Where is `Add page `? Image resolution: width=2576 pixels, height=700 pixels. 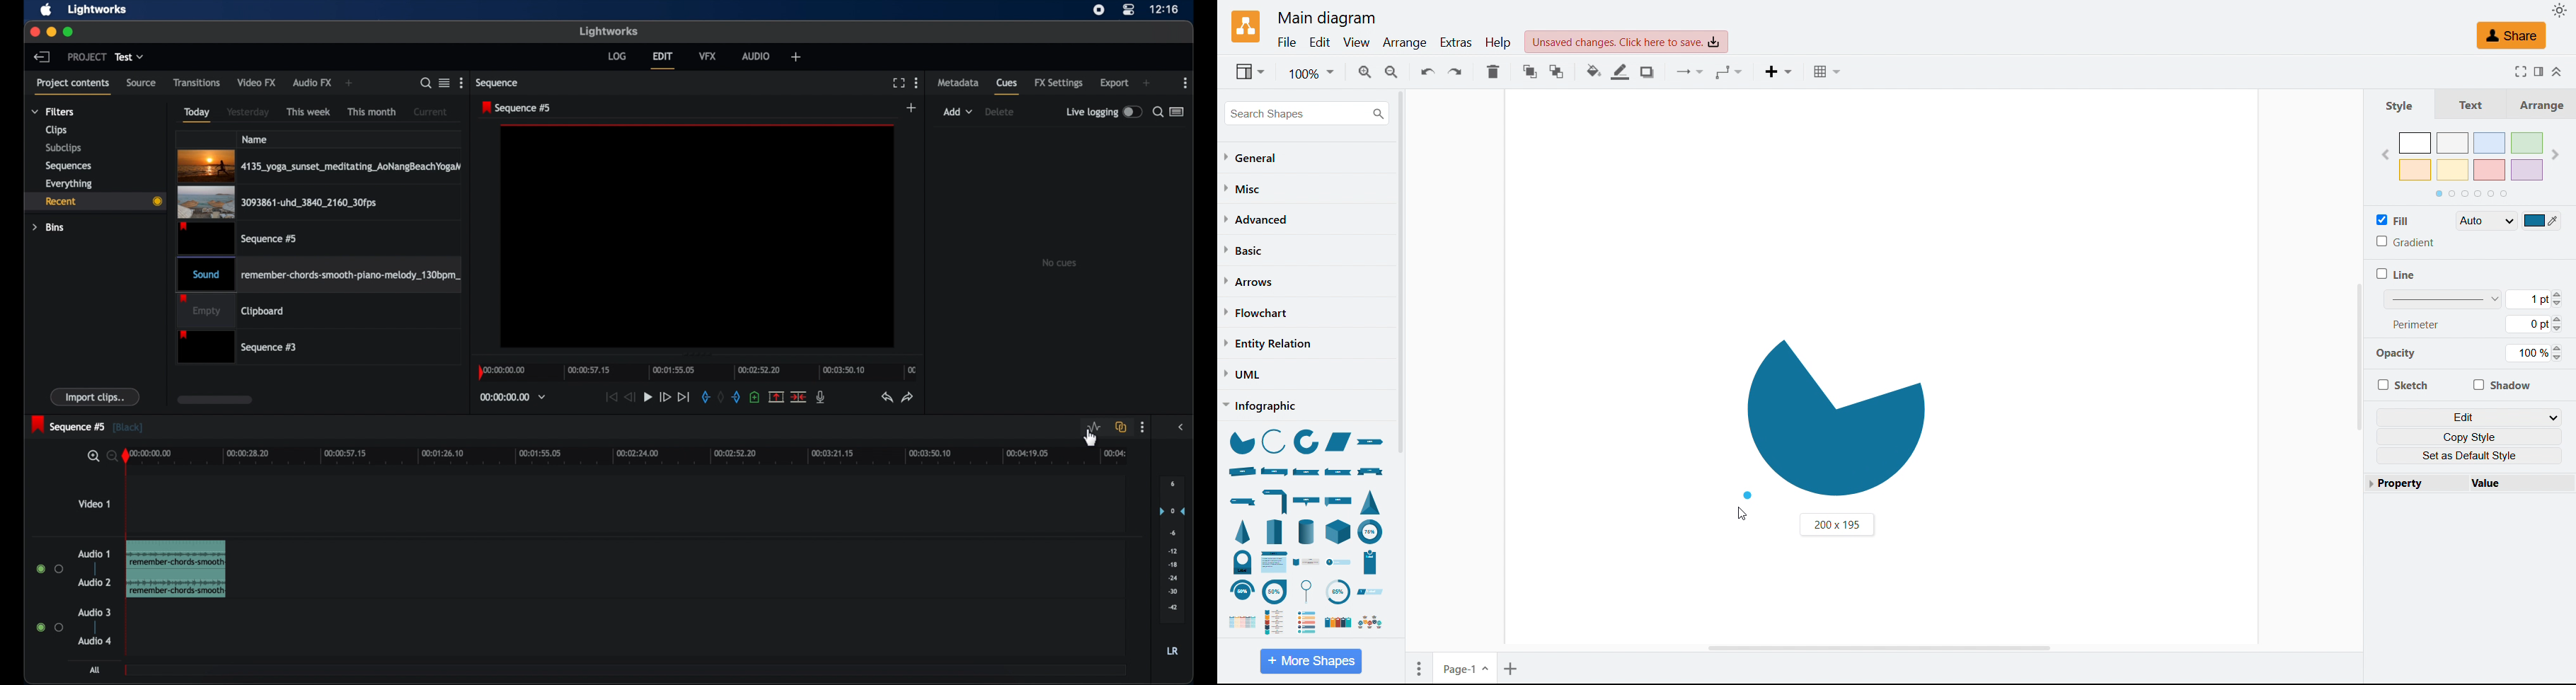
Add page  is located at coordinates (1512, 668).